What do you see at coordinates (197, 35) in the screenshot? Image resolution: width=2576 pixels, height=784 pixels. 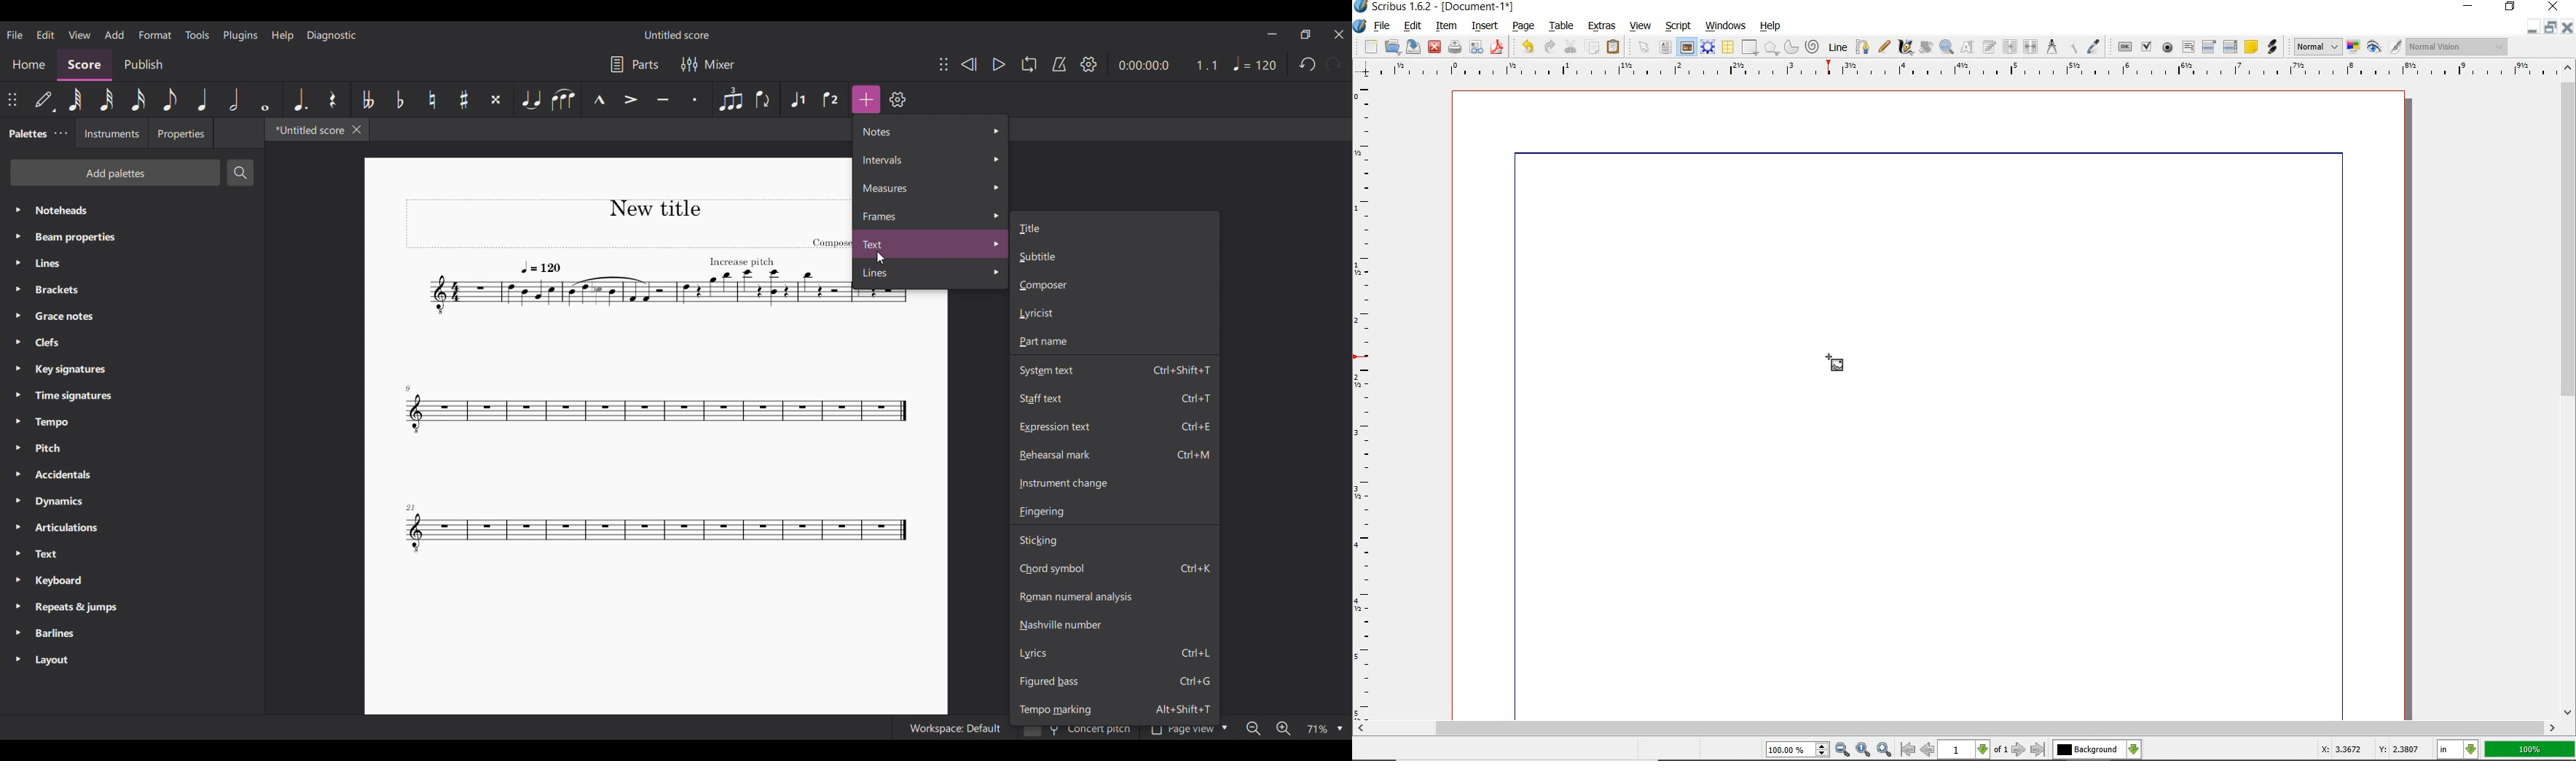 I see `Tools menu` at bounding box center [197, 35].